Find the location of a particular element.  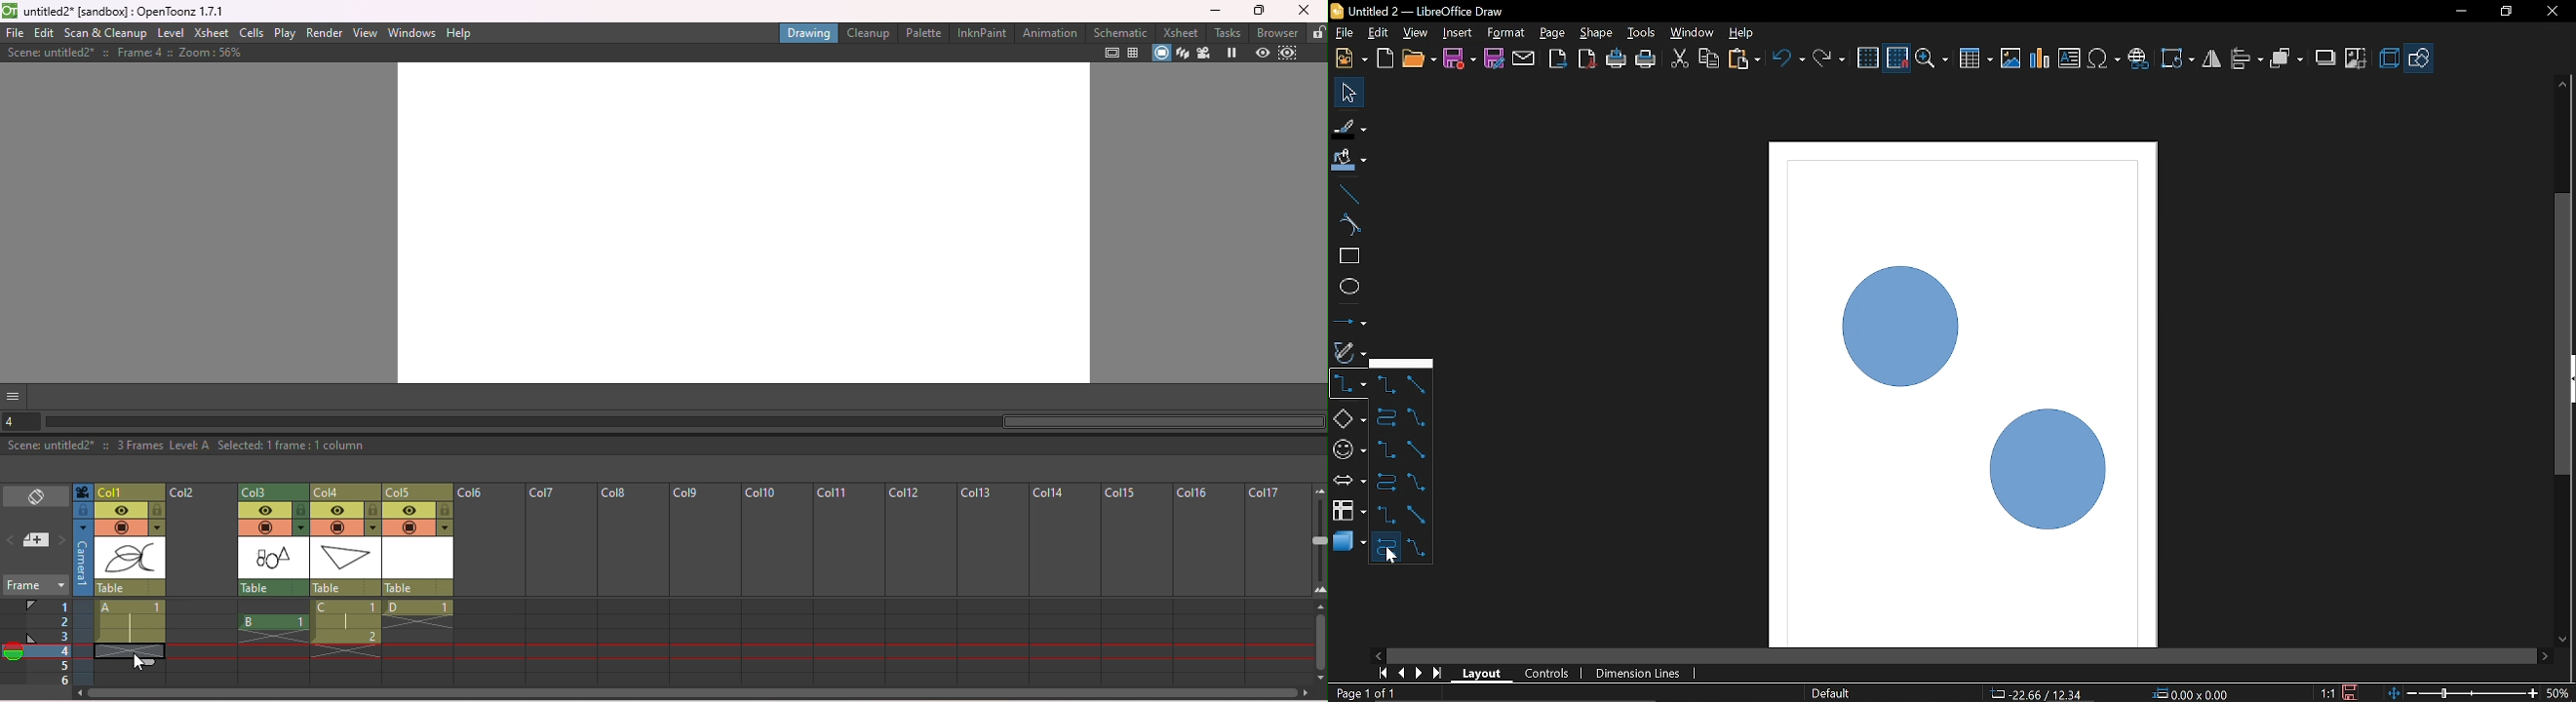

Control is located at coordinates (1552, 674).